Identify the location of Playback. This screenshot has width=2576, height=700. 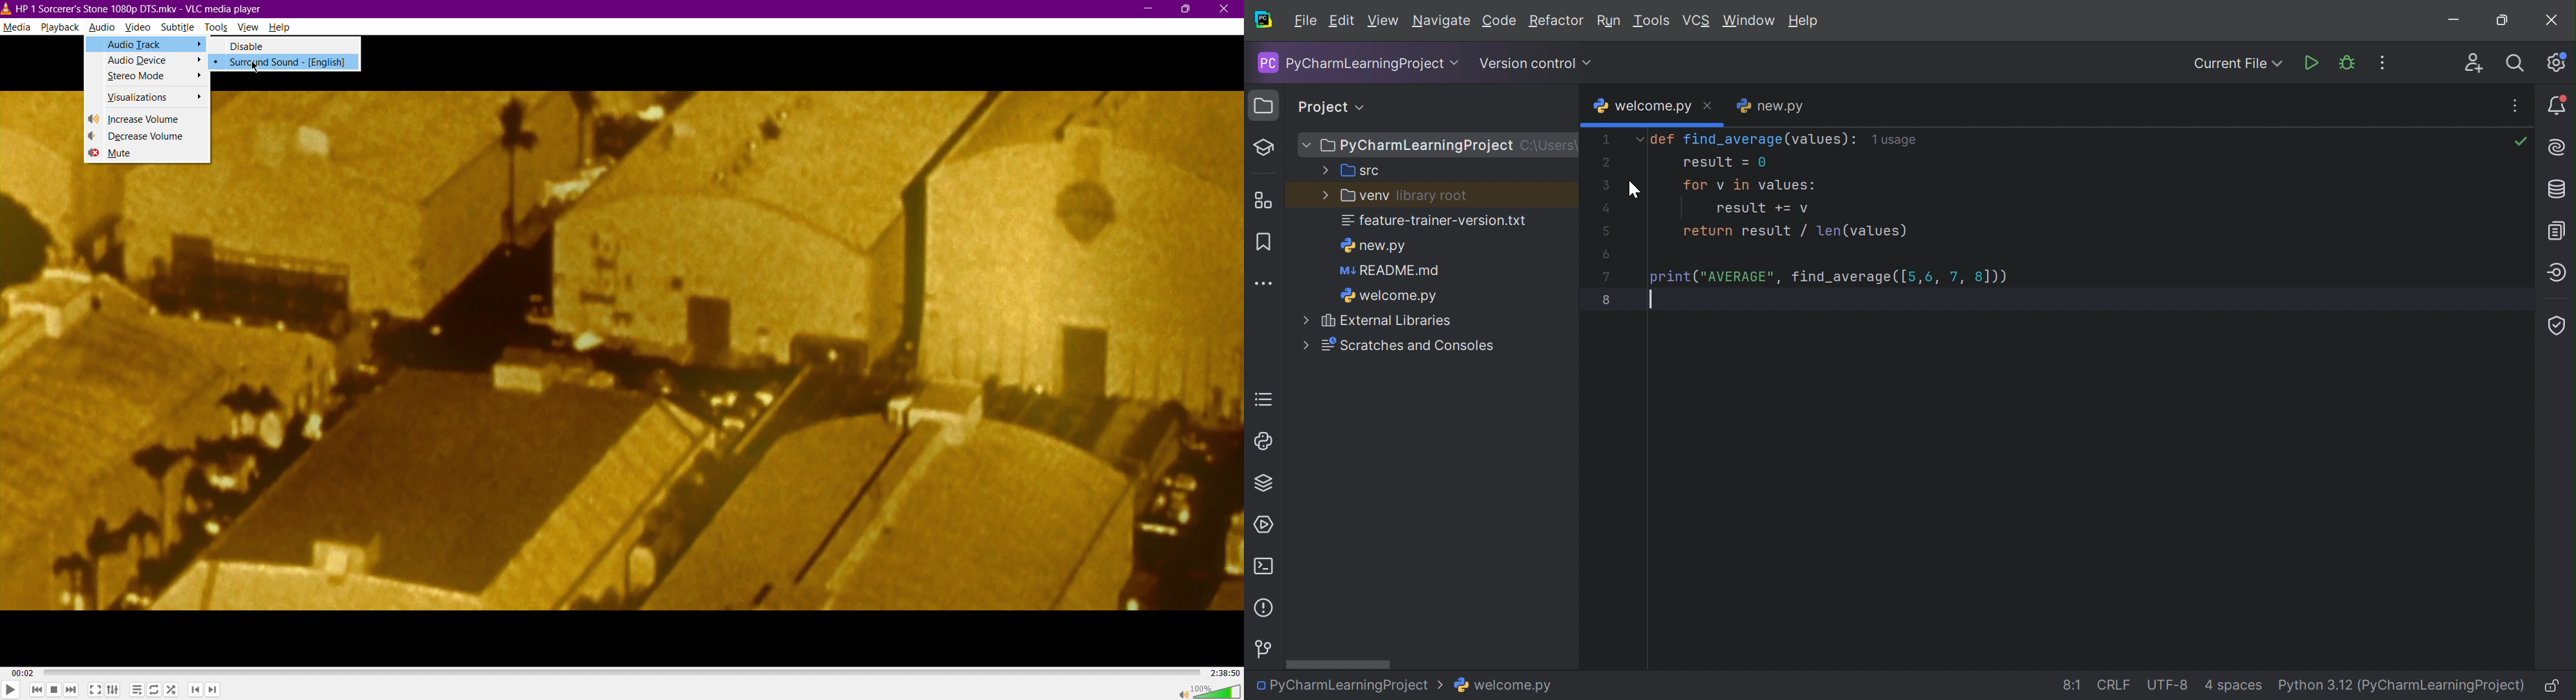
(60, 27).